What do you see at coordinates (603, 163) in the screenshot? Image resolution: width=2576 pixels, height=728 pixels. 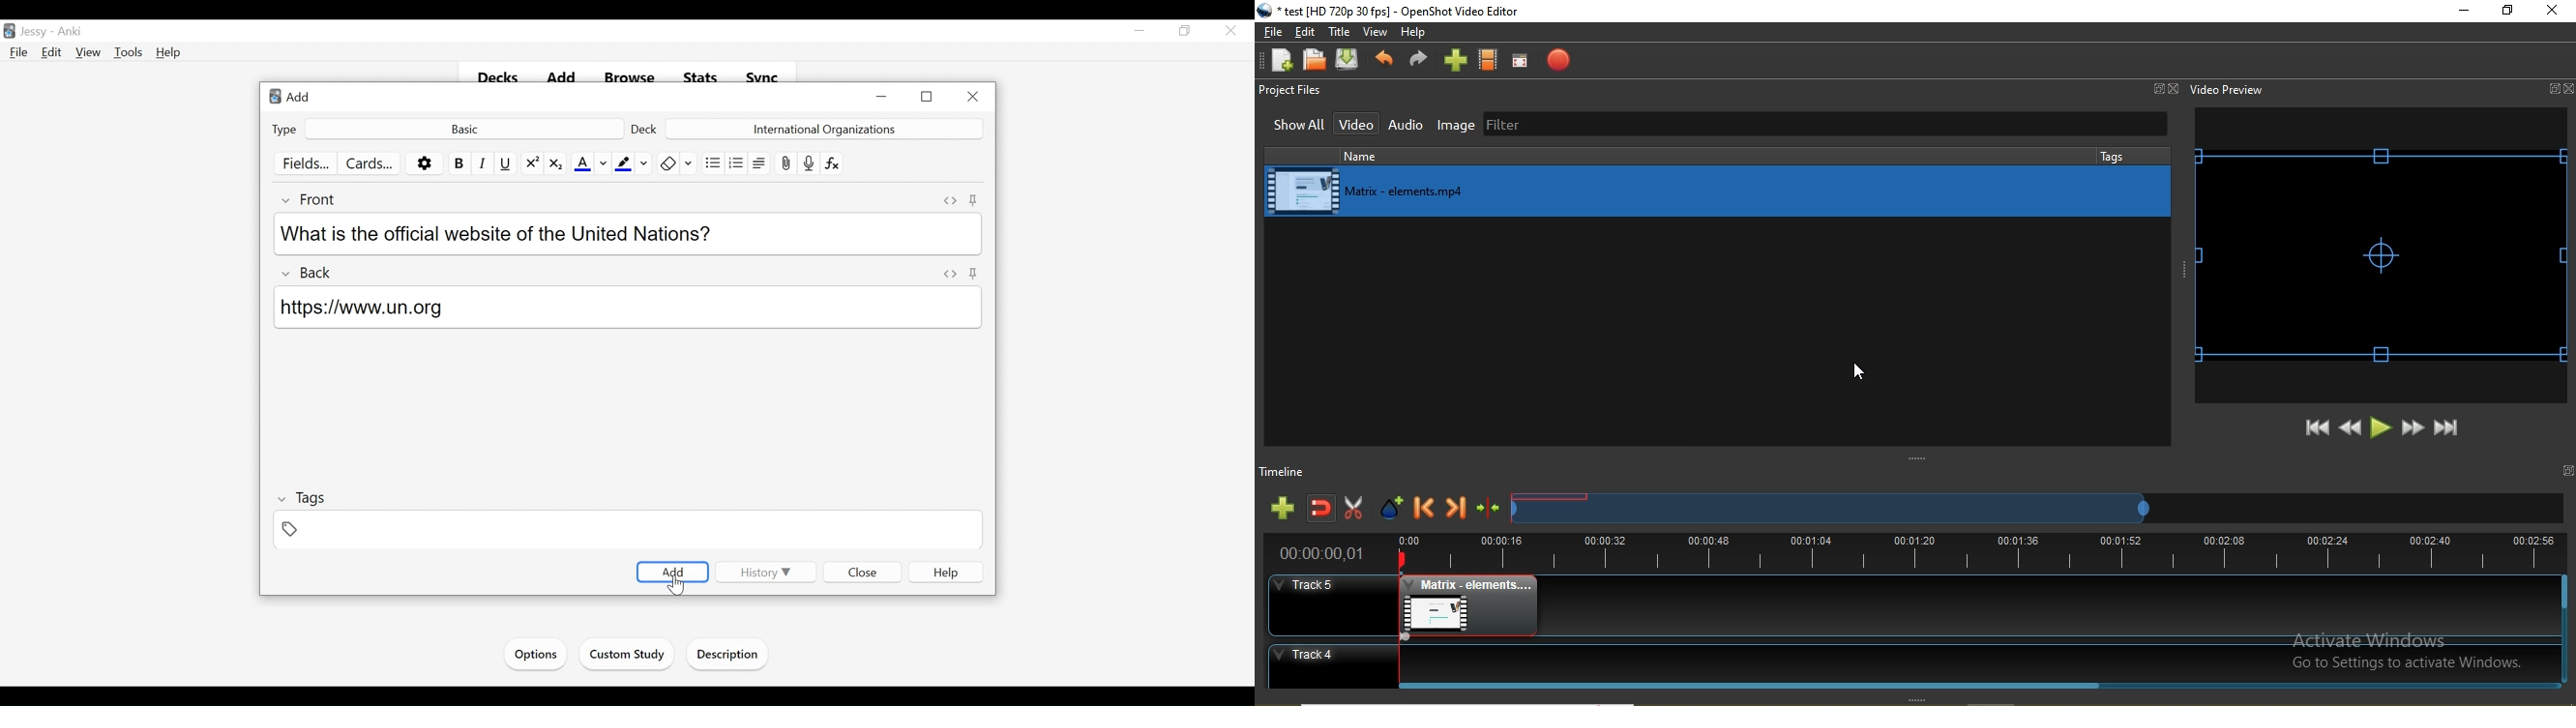 I see `Change color` at bounding box center [603, 163].